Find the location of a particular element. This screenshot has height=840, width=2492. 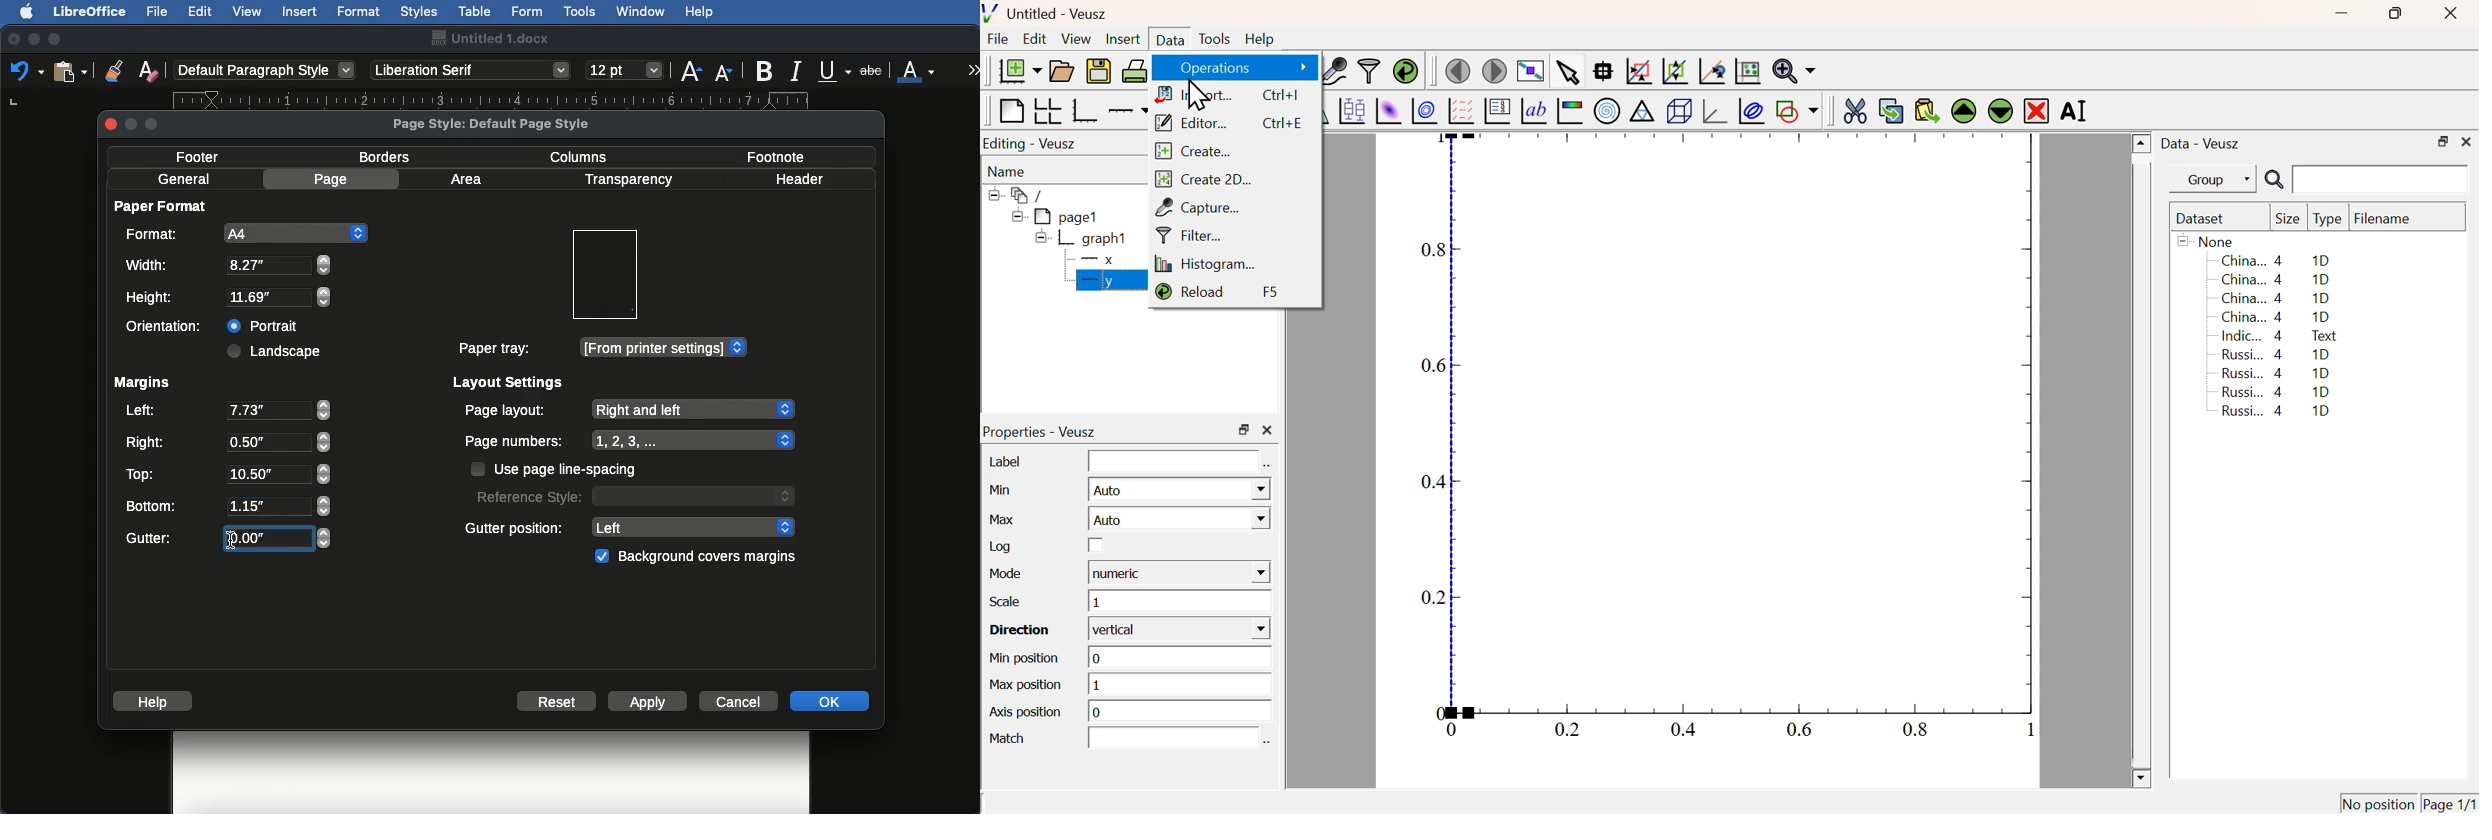

Minimize is located at coordinates (33, 39).